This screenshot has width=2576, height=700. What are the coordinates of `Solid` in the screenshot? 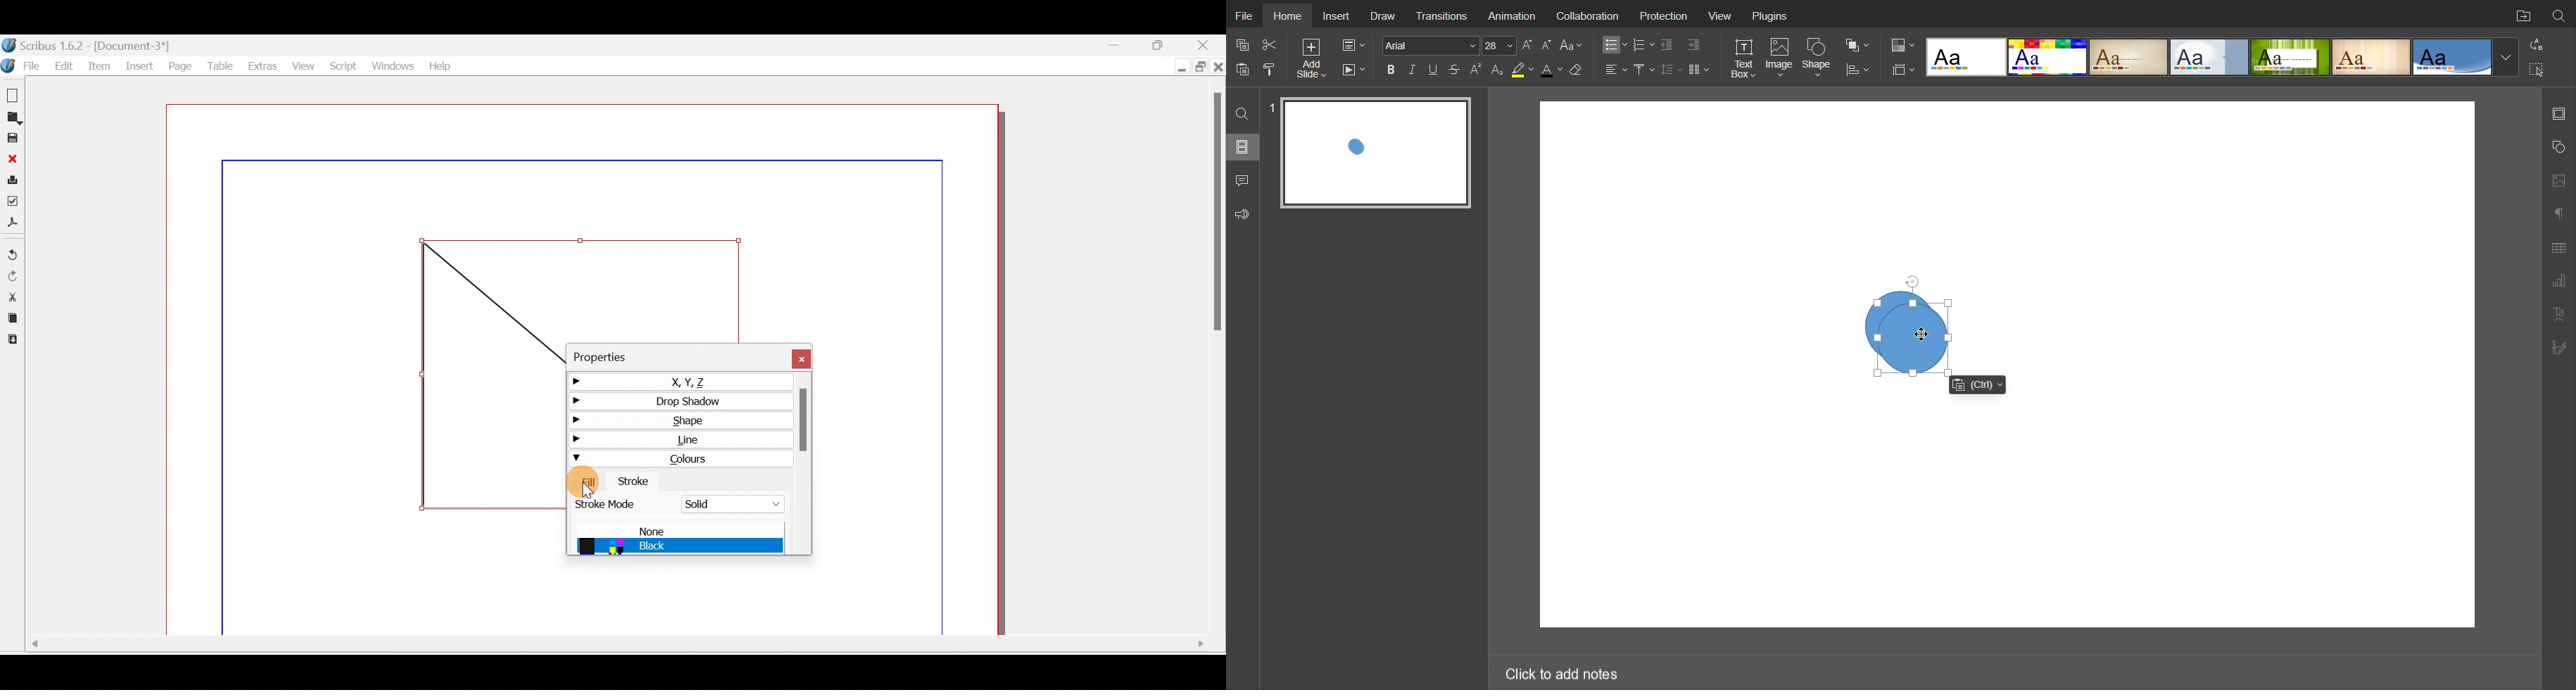 It's located at (735, 504).